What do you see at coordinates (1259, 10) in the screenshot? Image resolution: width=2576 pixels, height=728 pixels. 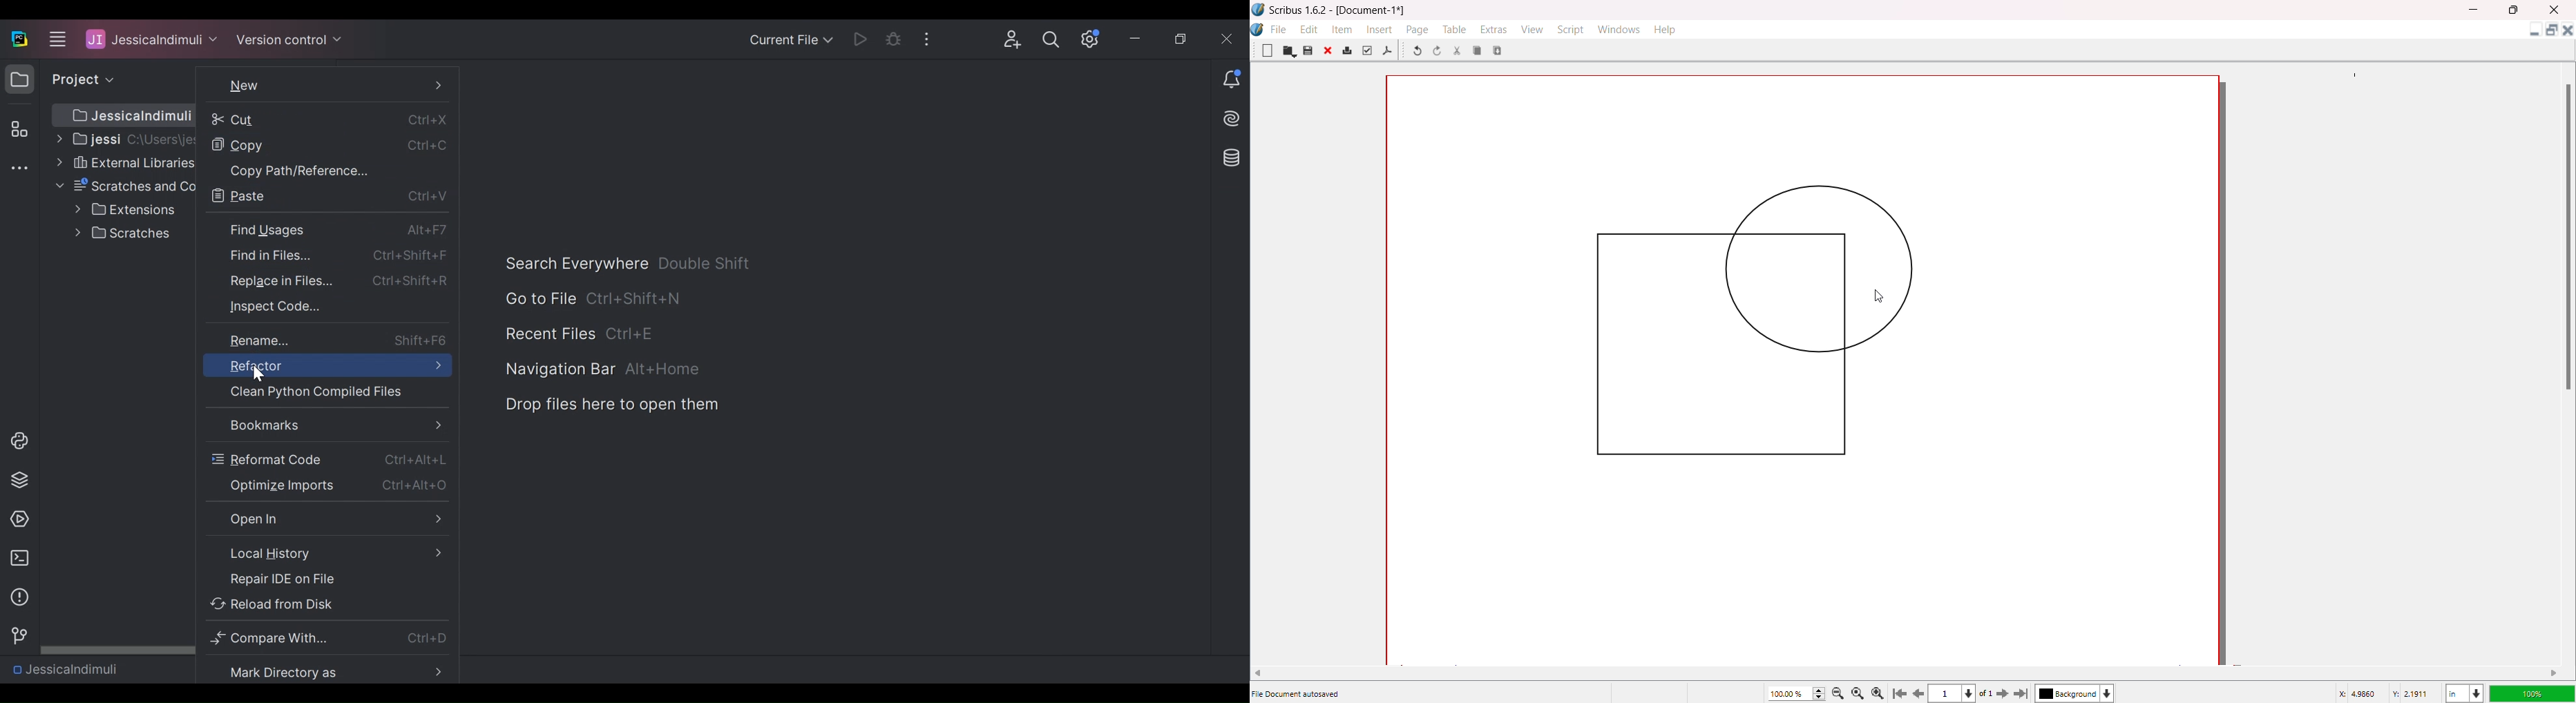 I see `Logo` at bounding box center [1259, 10].